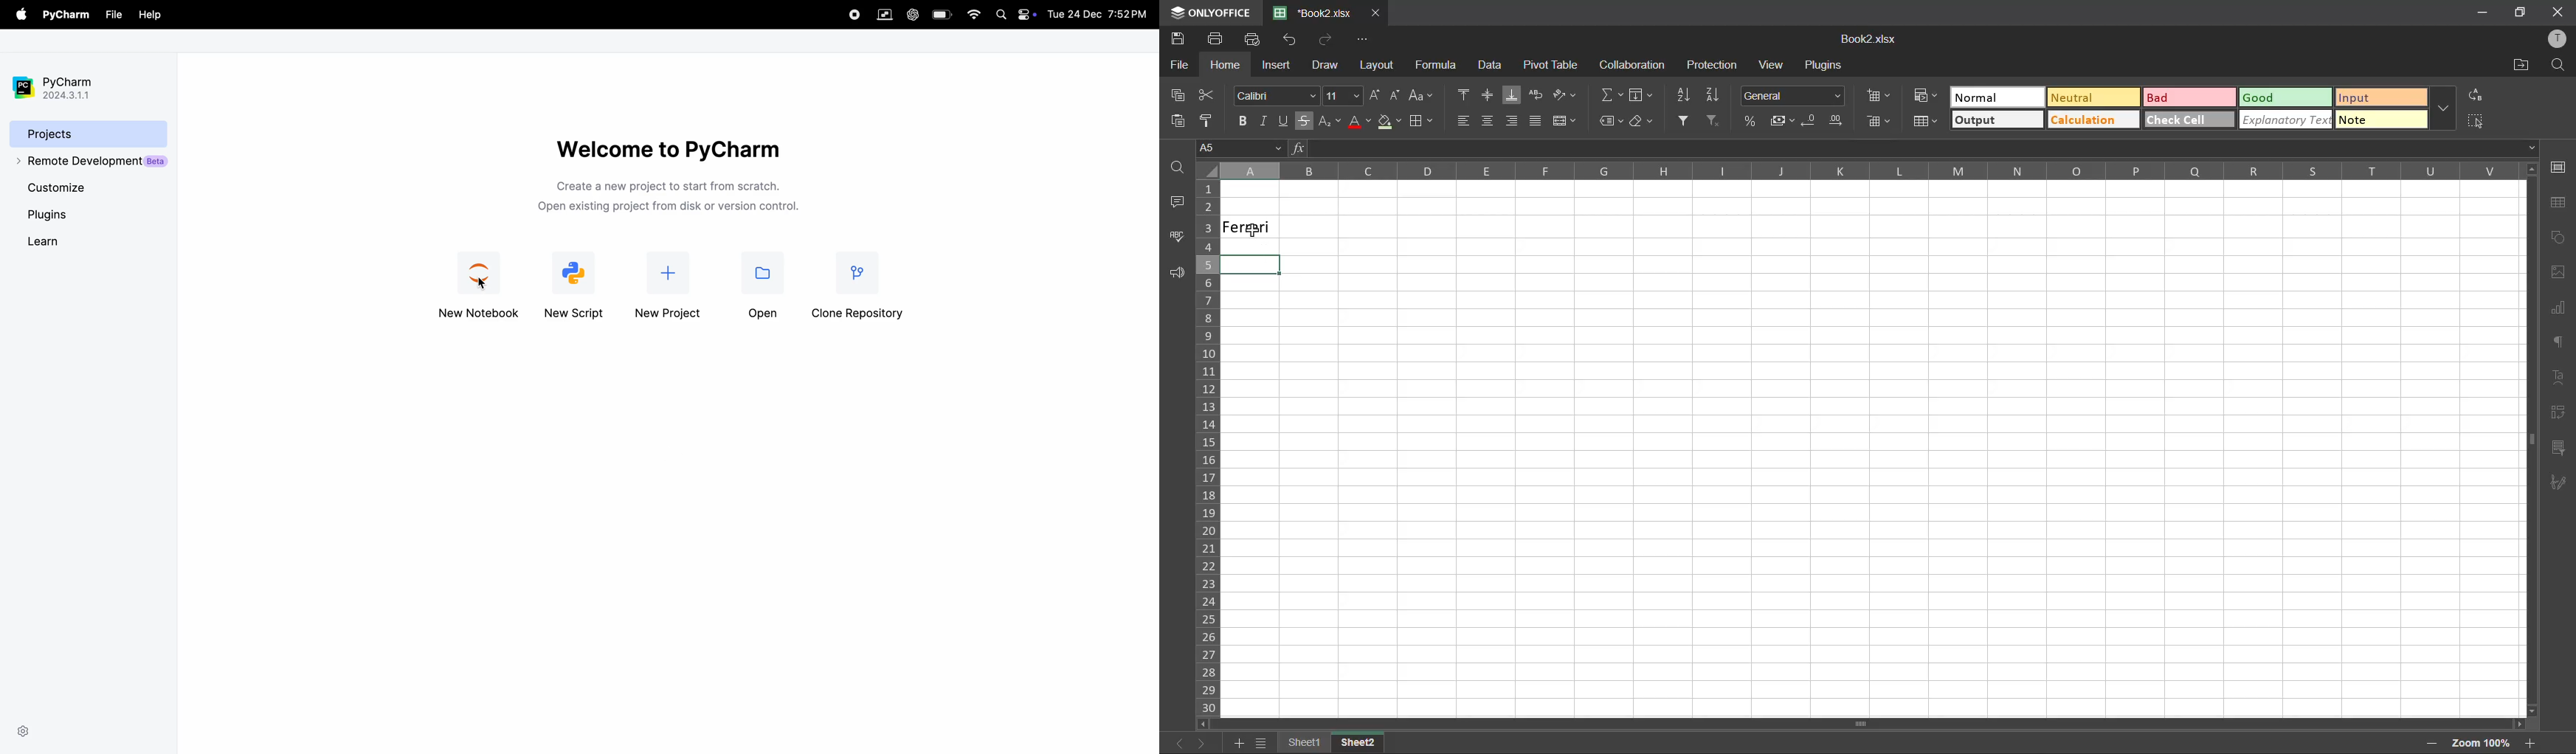 The image size is (2576, 756). Describe the element at coordinates (1870, 39) in the screenshot. I see `Book2.xlsx` at that location.